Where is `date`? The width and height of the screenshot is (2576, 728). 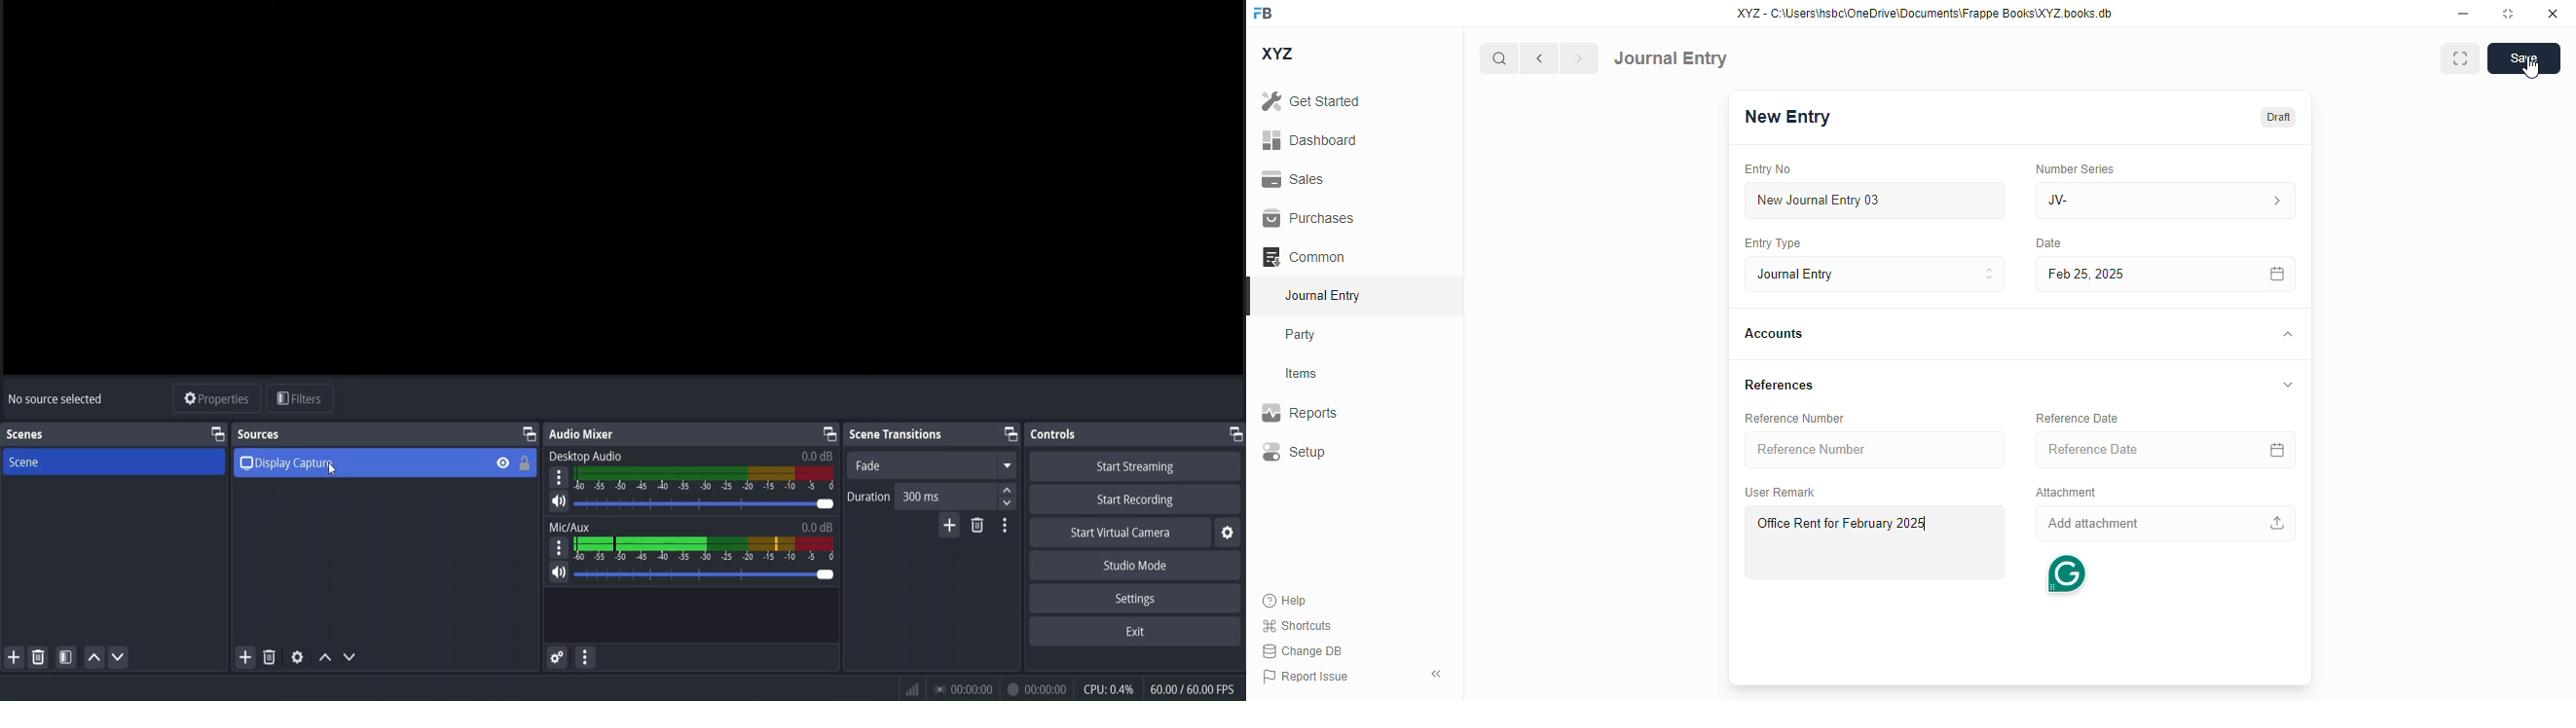
date is located at coordinates (2045, 243).